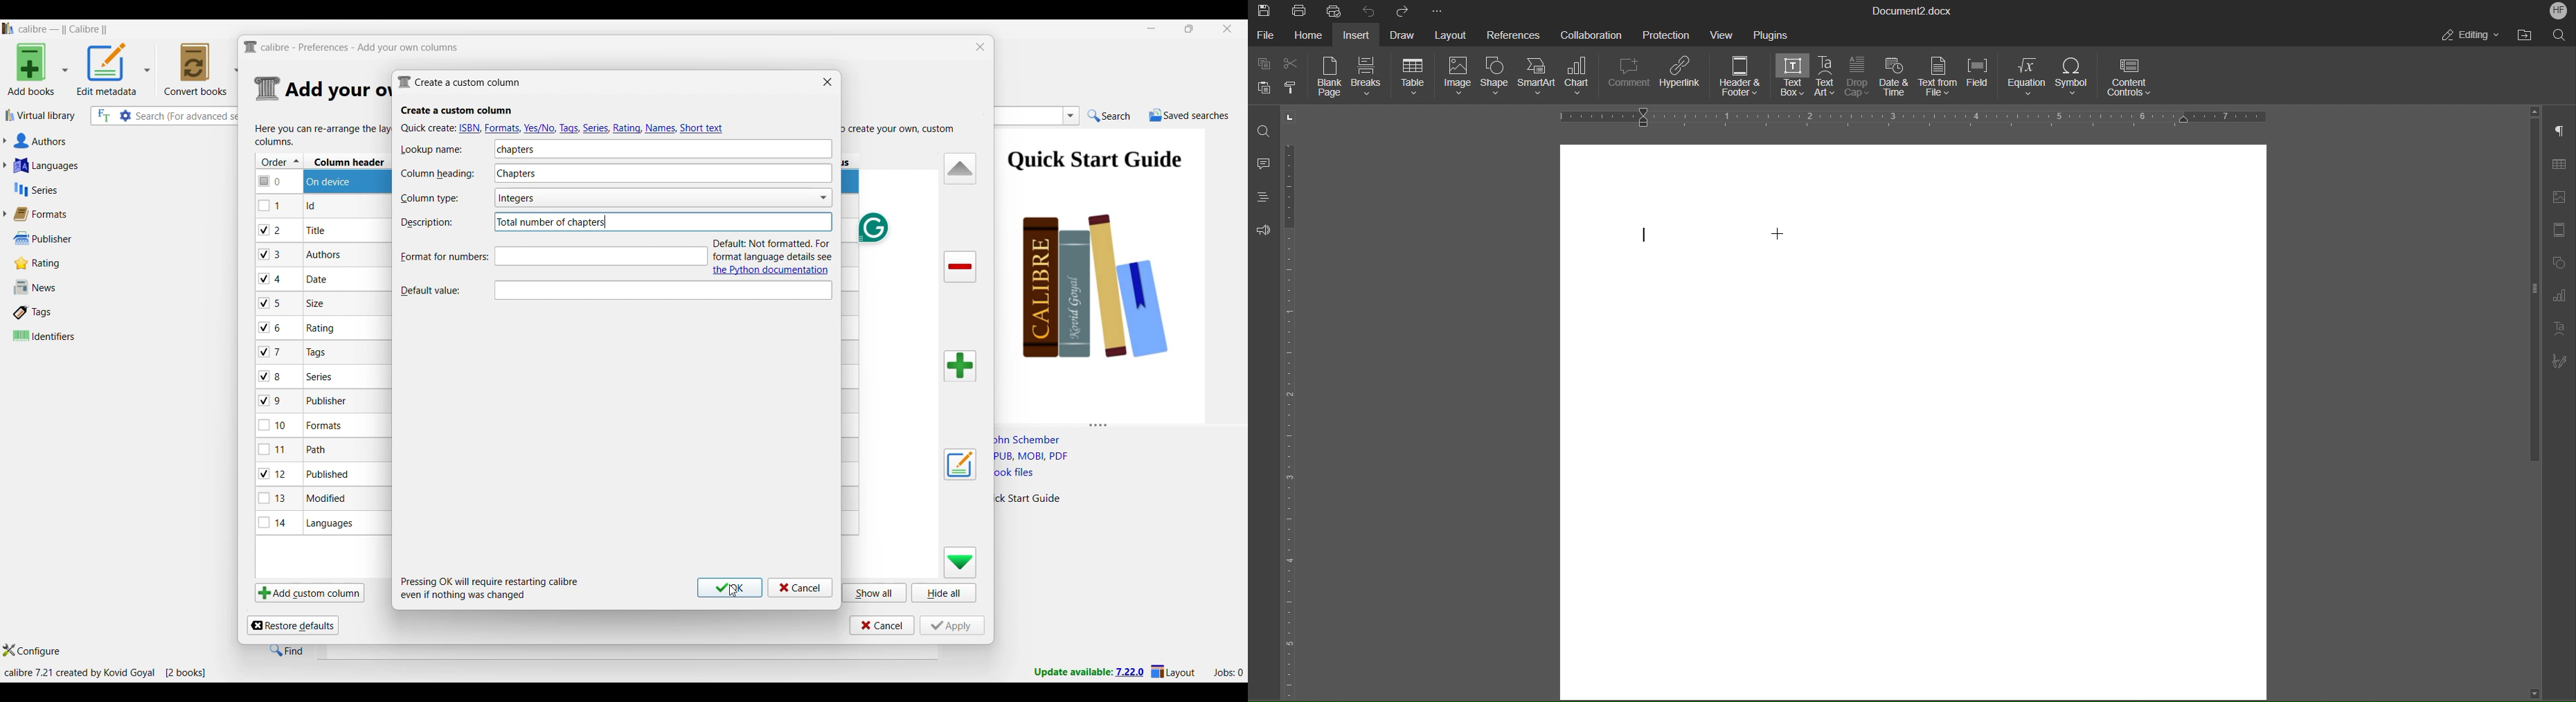 The height and width of the screenshot is (728, 2576). Describe the element at coordinates (2074, 78) in the screenshot. I see `Symbol` at that location.